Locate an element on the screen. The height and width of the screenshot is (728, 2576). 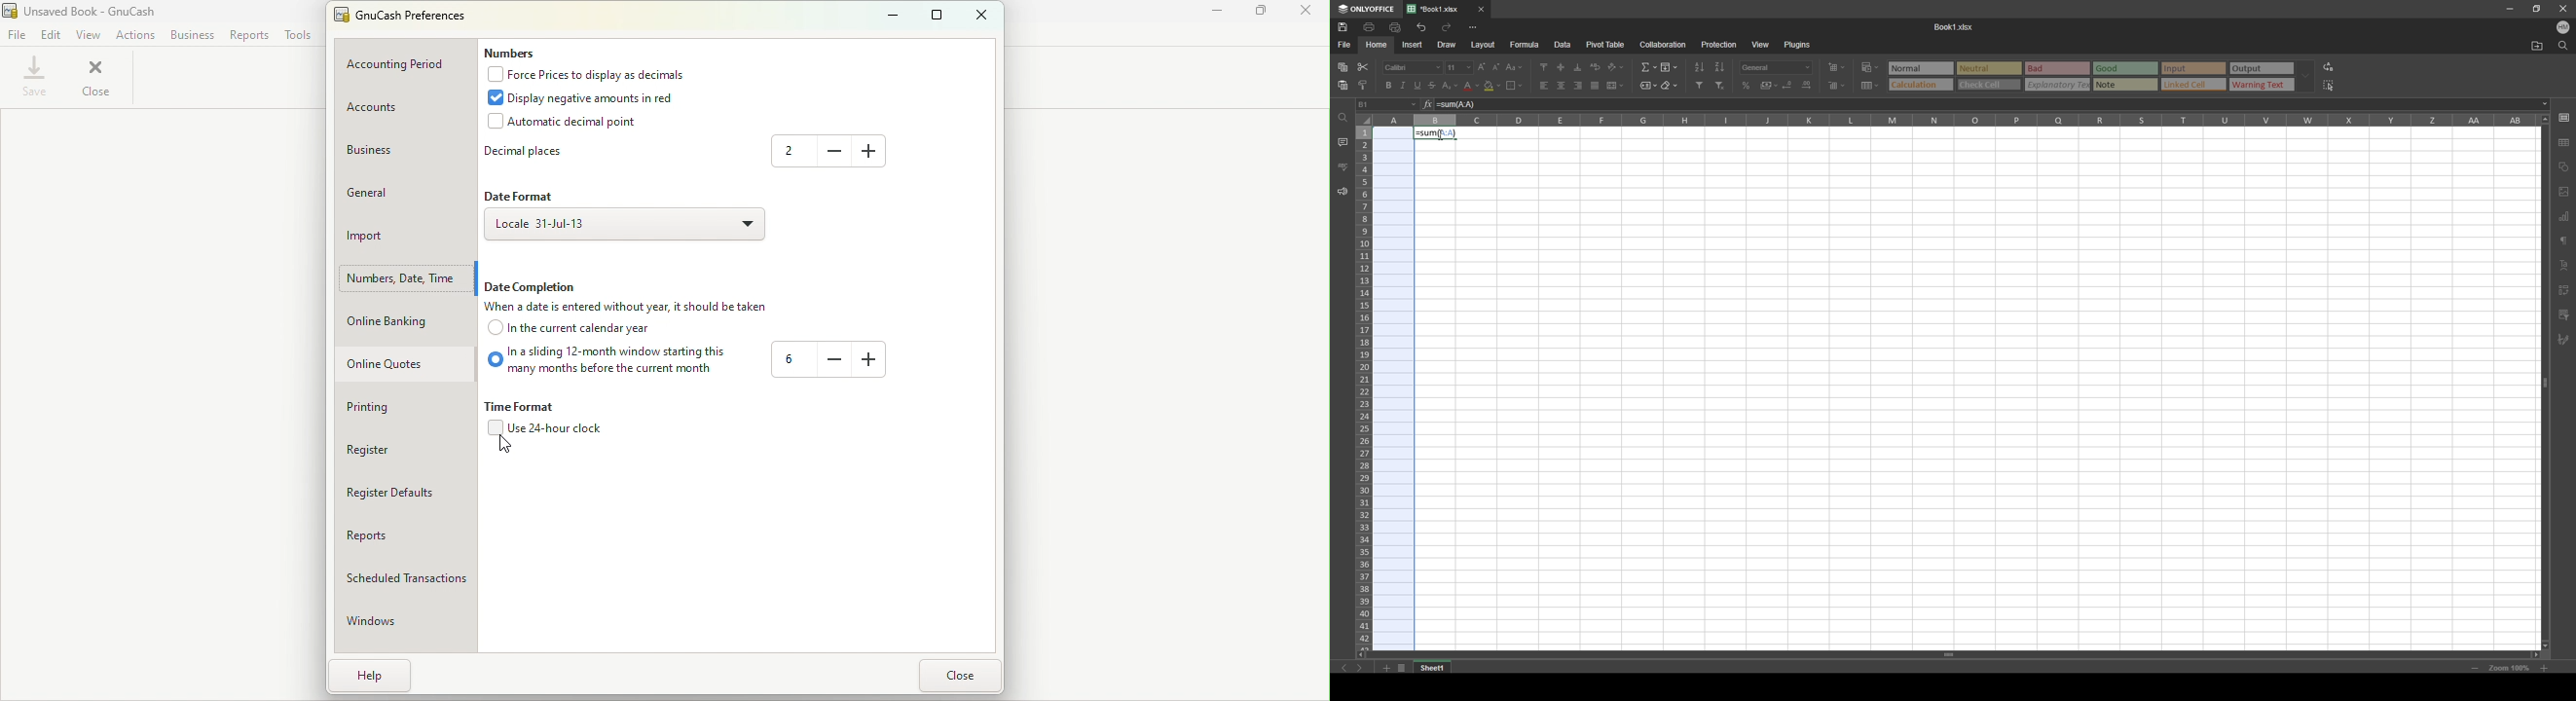
zoom is located at coordinates (2509, 669).